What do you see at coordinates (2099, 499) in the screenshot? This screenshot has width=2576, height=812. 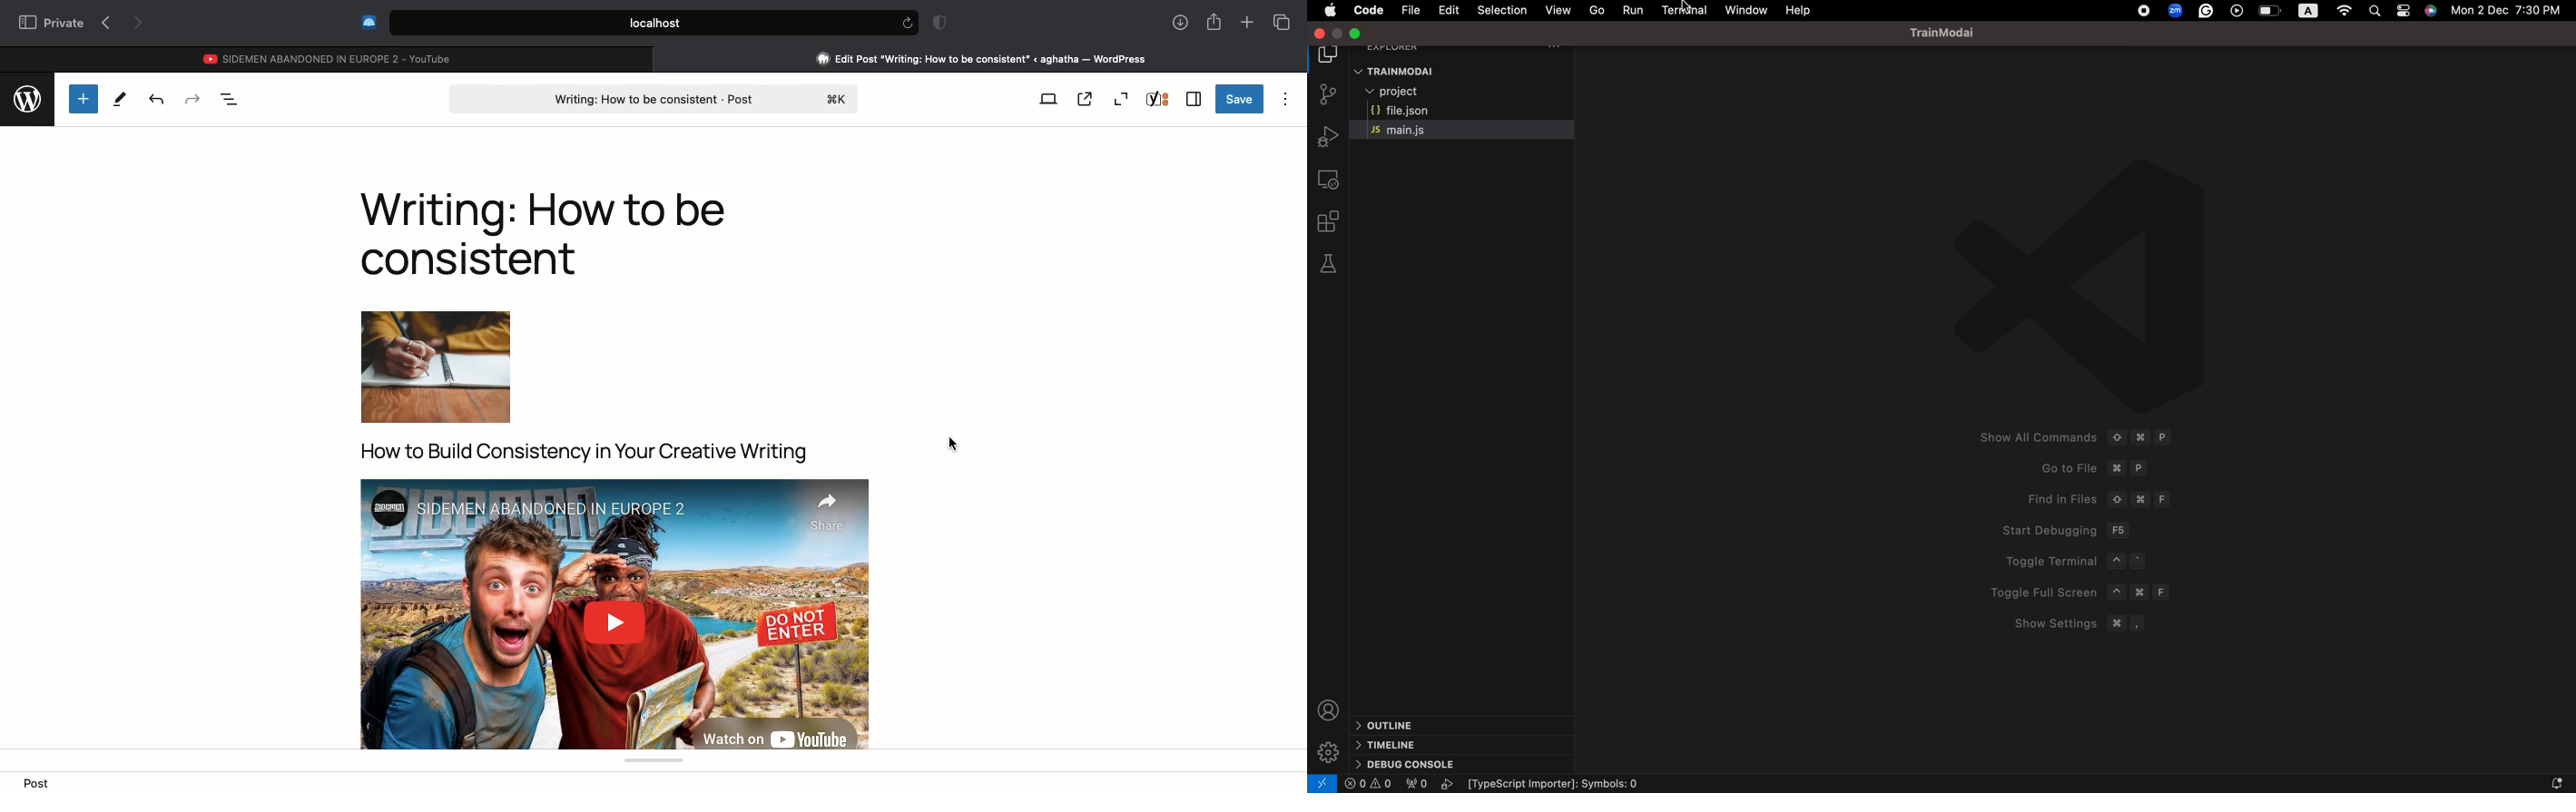 I see `Find Files` at bounding box center [2099, 499].